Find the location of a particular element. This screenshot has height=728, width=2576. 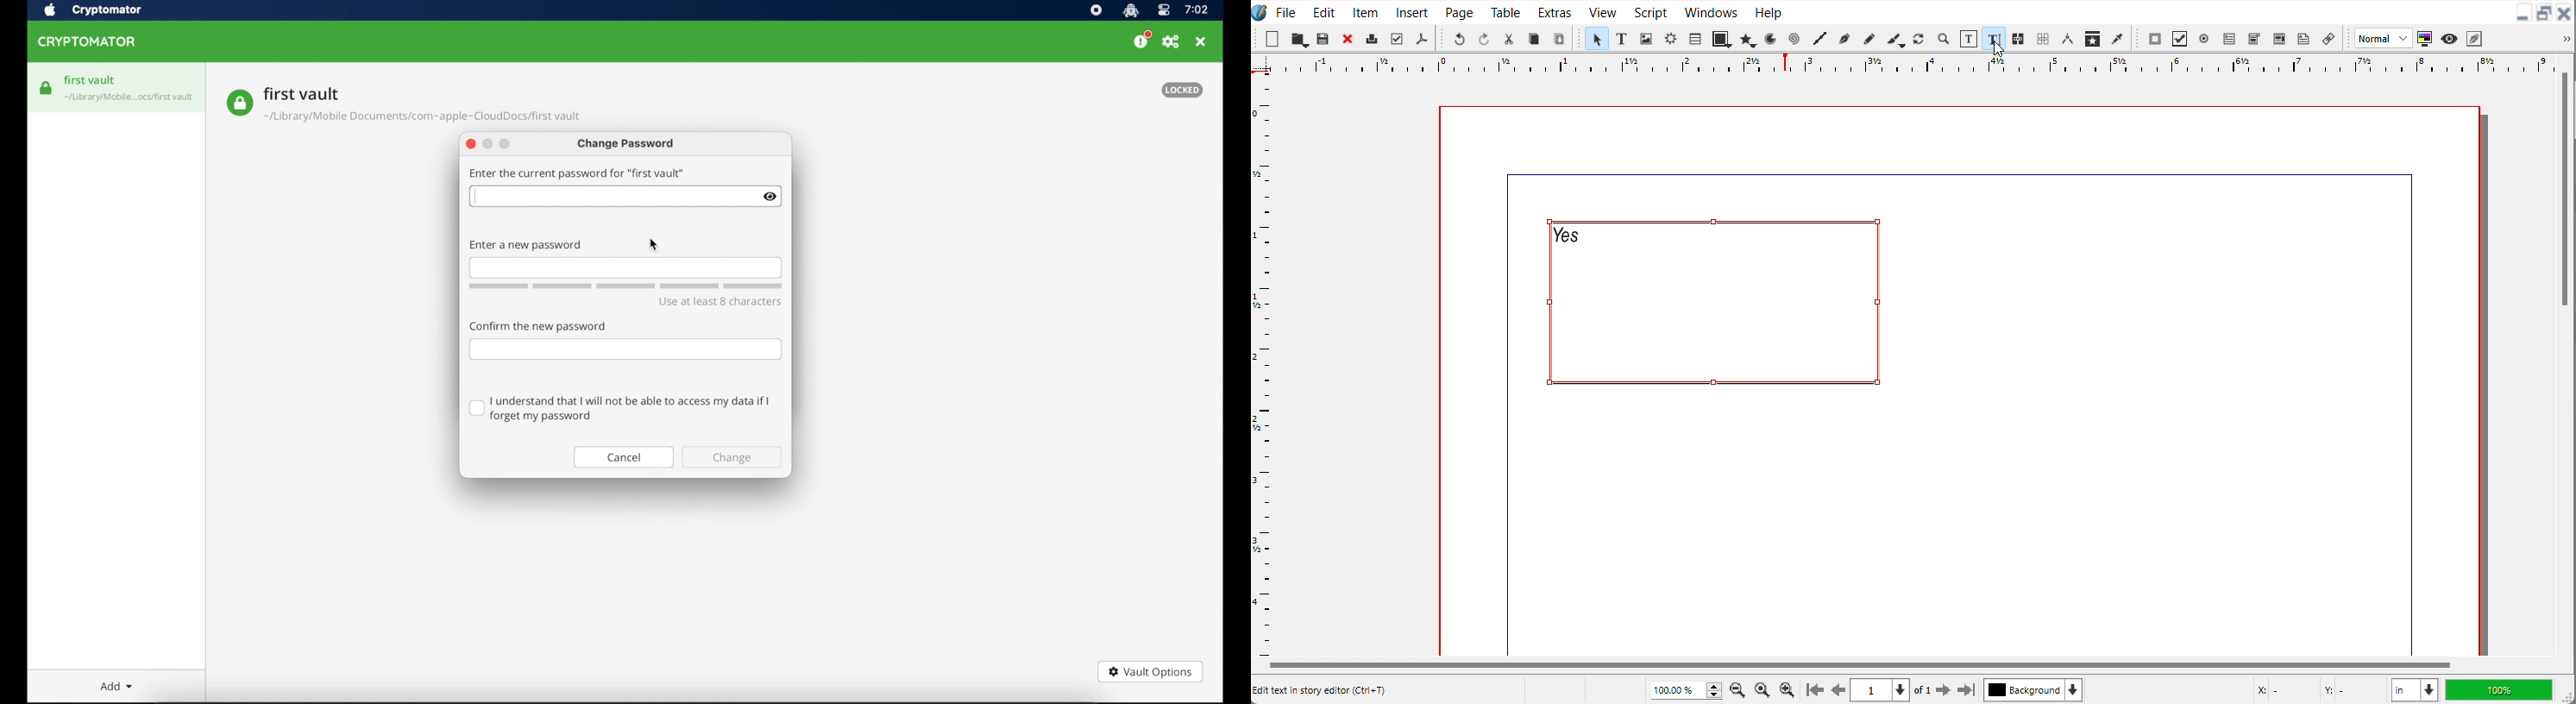

List Annotation is located at coordinates (2328, 38).